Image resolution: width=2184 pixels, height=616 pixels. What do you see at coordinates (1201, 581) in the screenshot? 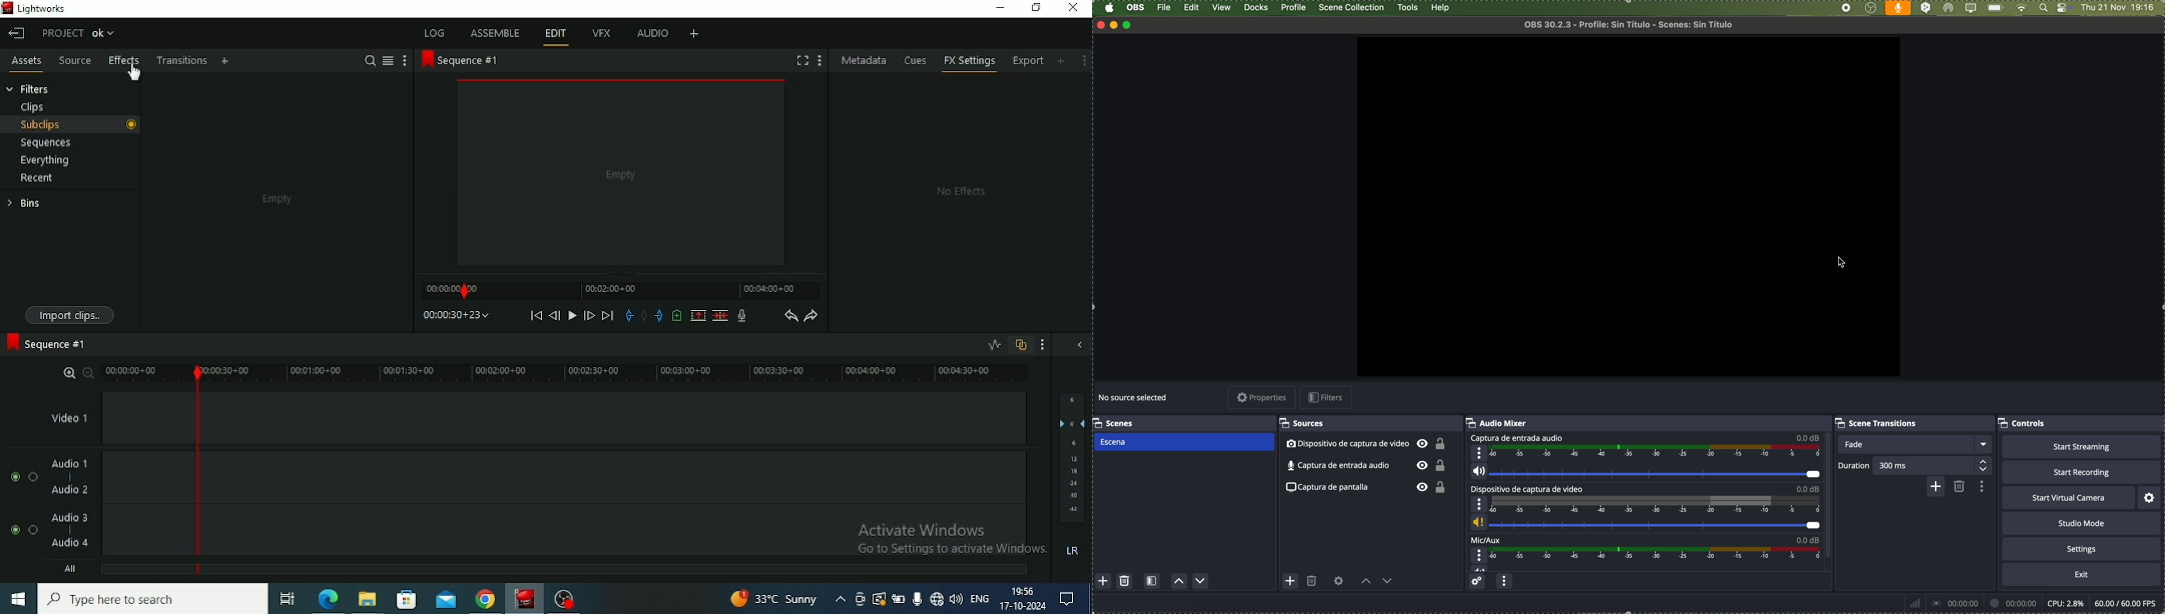
I see `move scene down` at bounding box center [1201, 581].